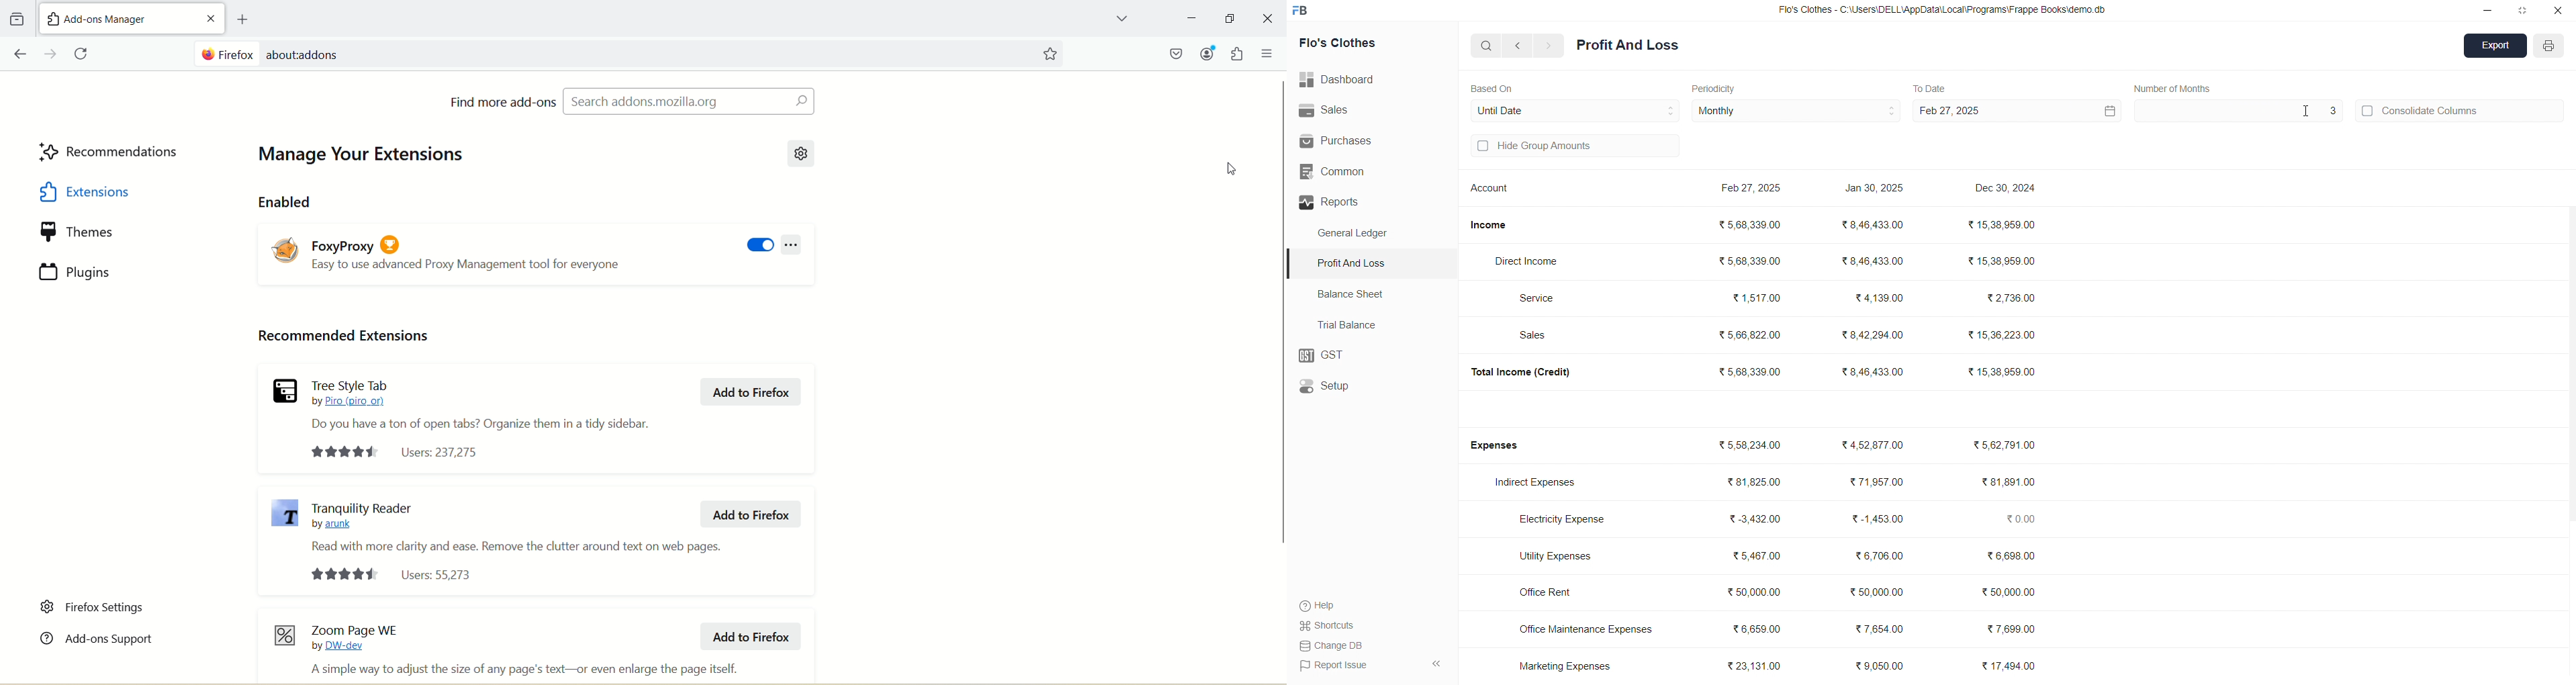 The image size is (2576, 700). What do you see at coordinates (1929, 87) in the screenshot?
I see `To Date` at bounding box center [1929, 87].